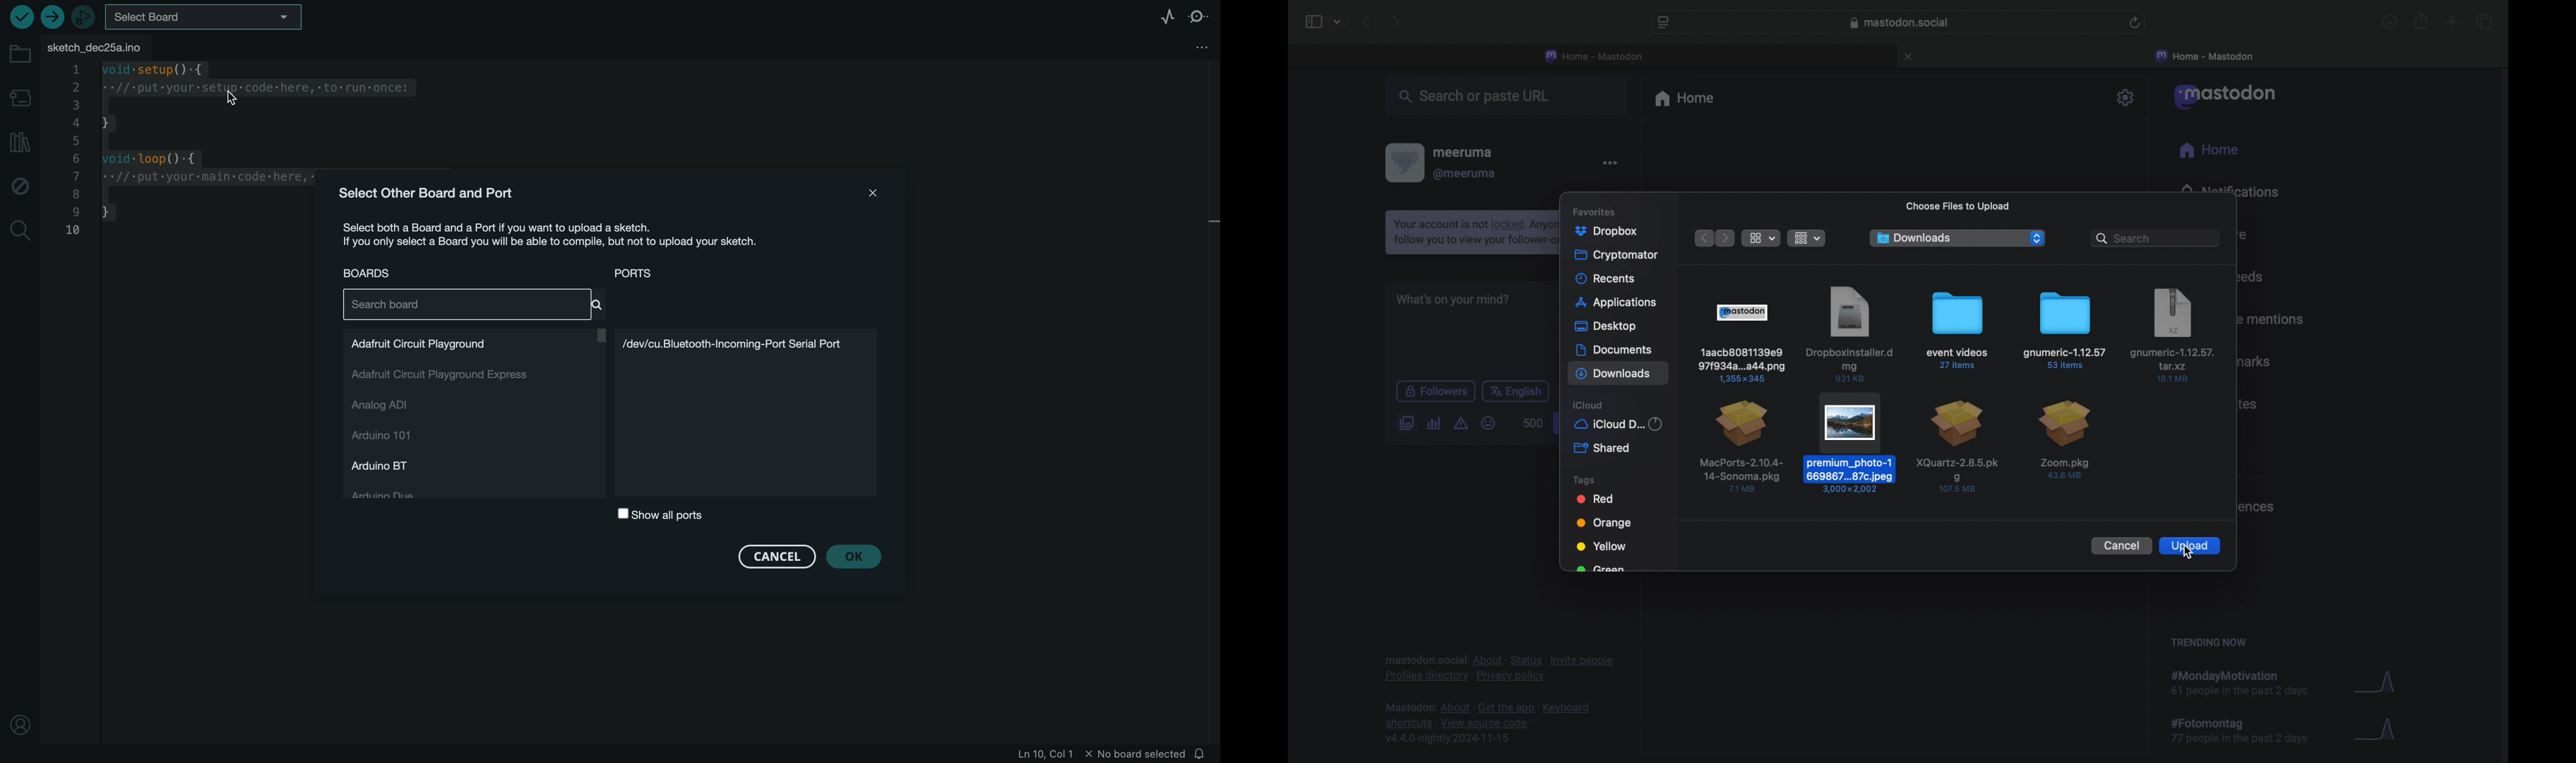 The height and width of the screenshot is (784, 2576). Describe the element at coordinates (1479, 97) in the screenshot. I see `search or paste url` at that location.